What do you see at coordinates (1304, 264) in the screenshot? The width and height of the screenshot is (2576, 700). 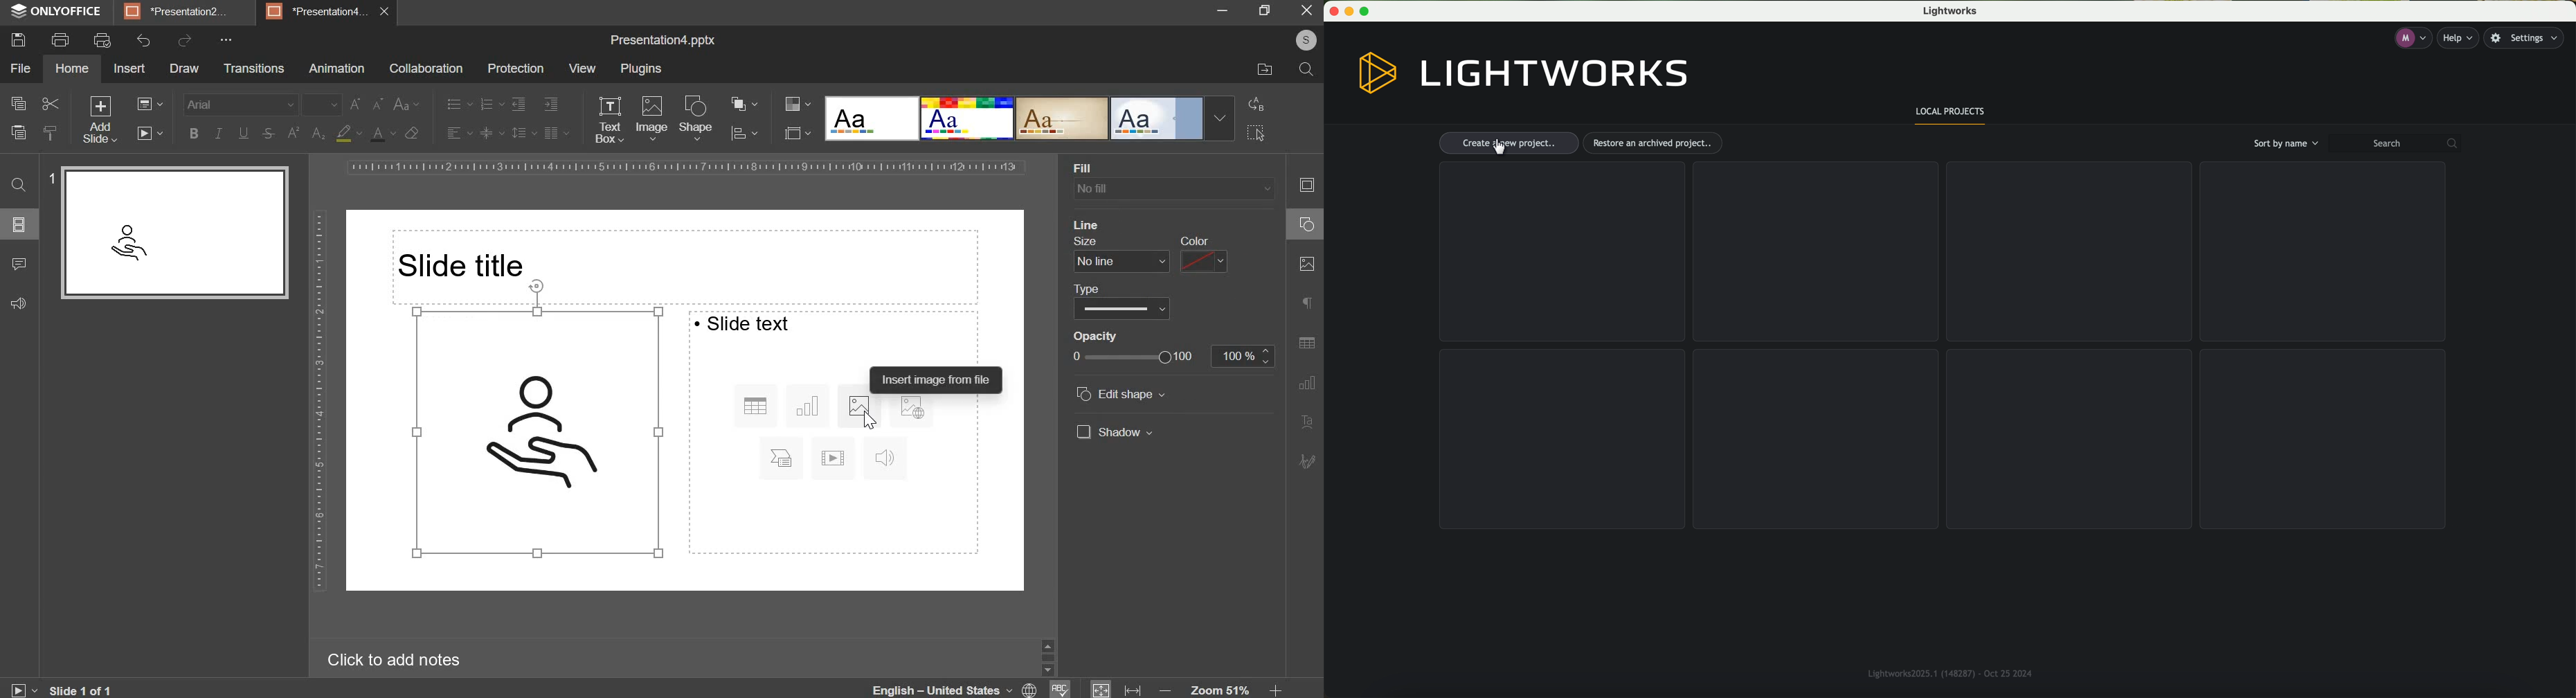 I see `image setting` at bounding box center [1304, 264].